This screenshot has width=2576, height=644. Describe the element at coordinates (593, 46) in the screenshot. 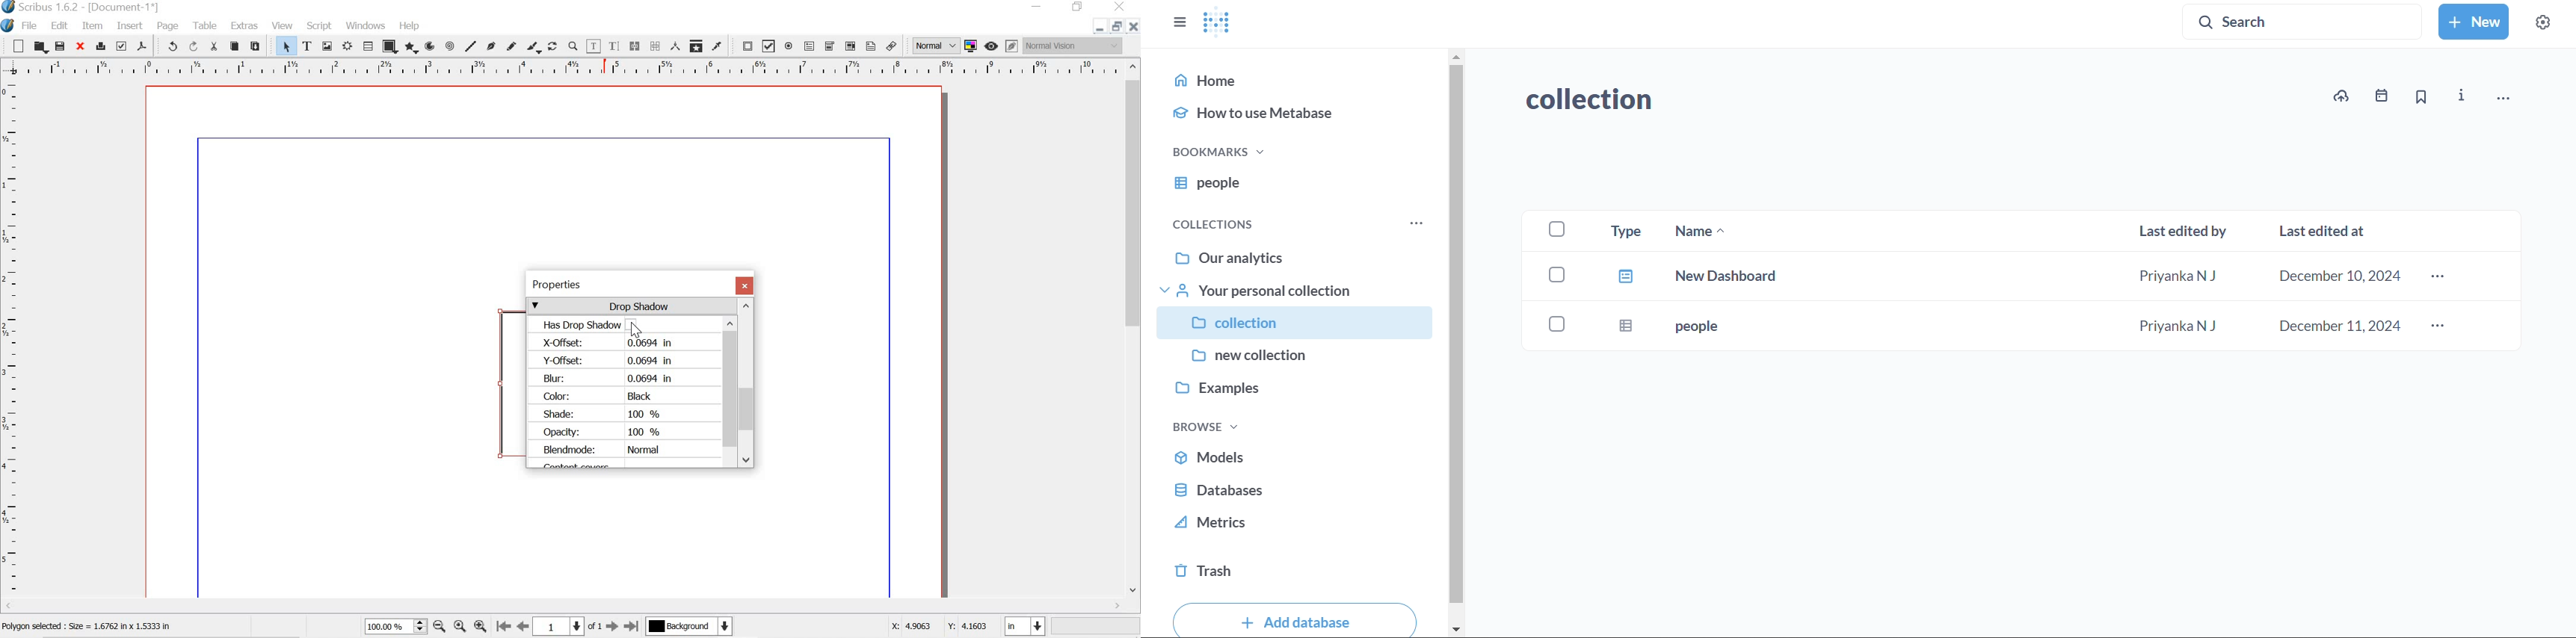

I see `edit contents of frame` at that location.